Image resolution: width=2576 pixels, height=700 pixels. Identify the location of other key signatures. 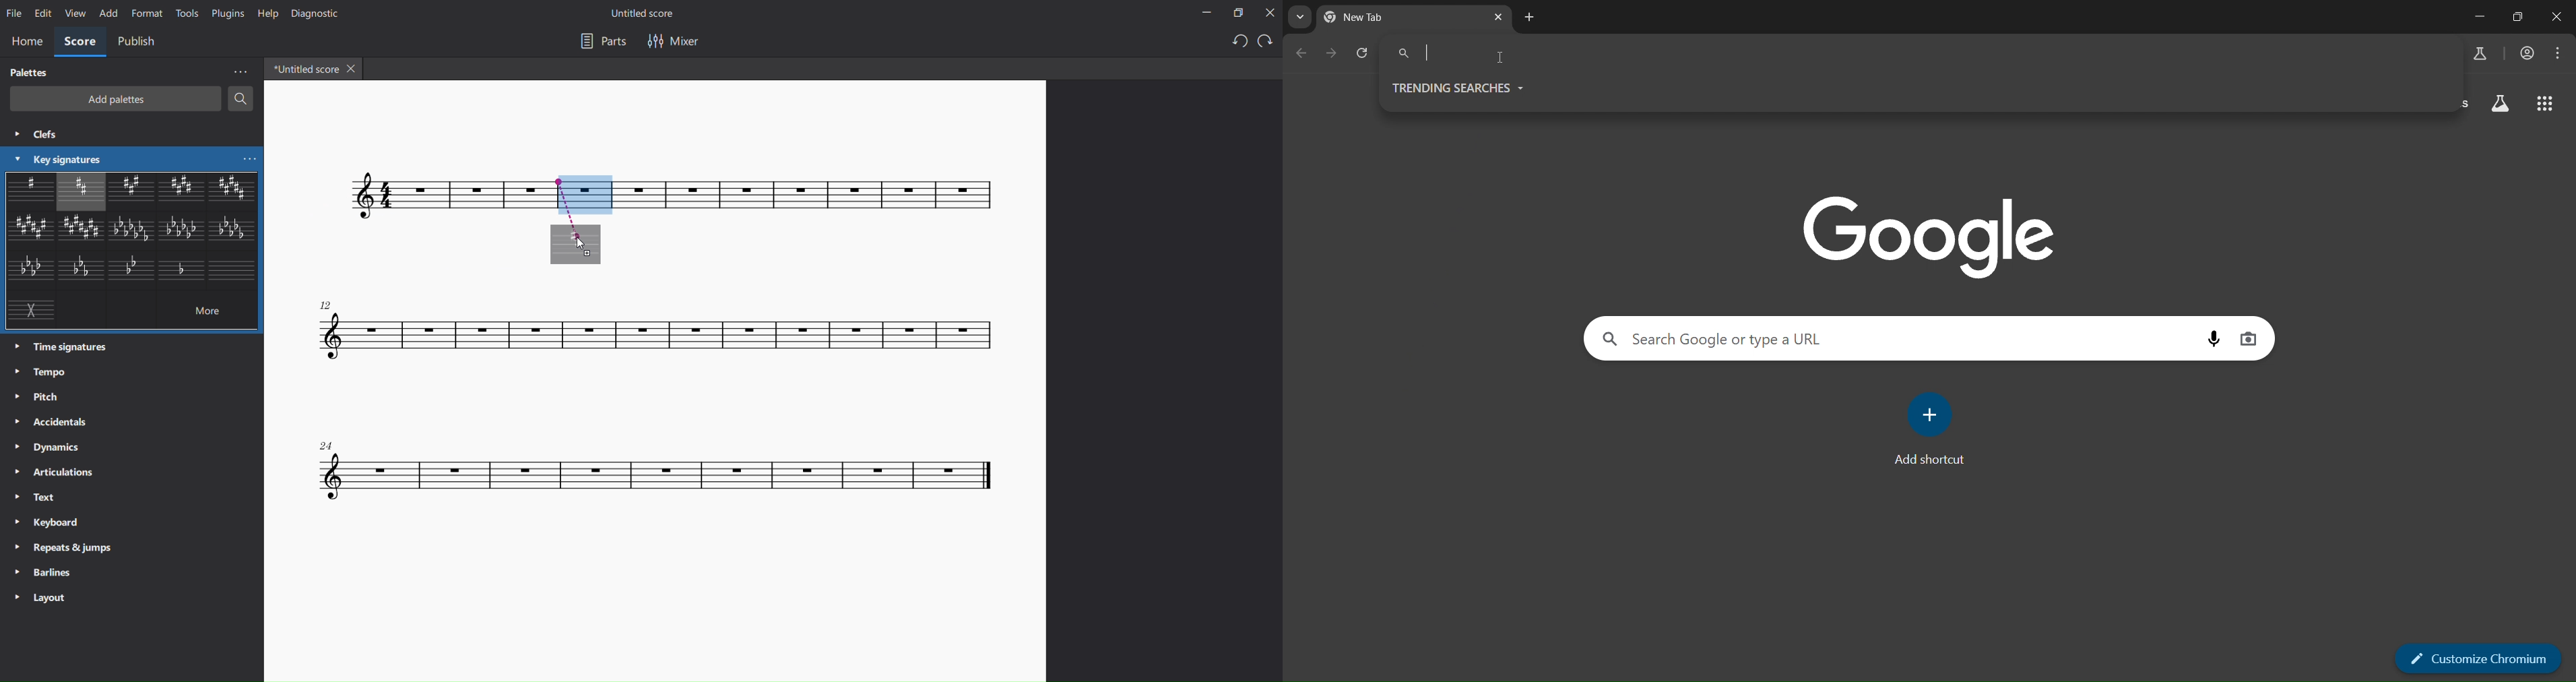
(79, 290).